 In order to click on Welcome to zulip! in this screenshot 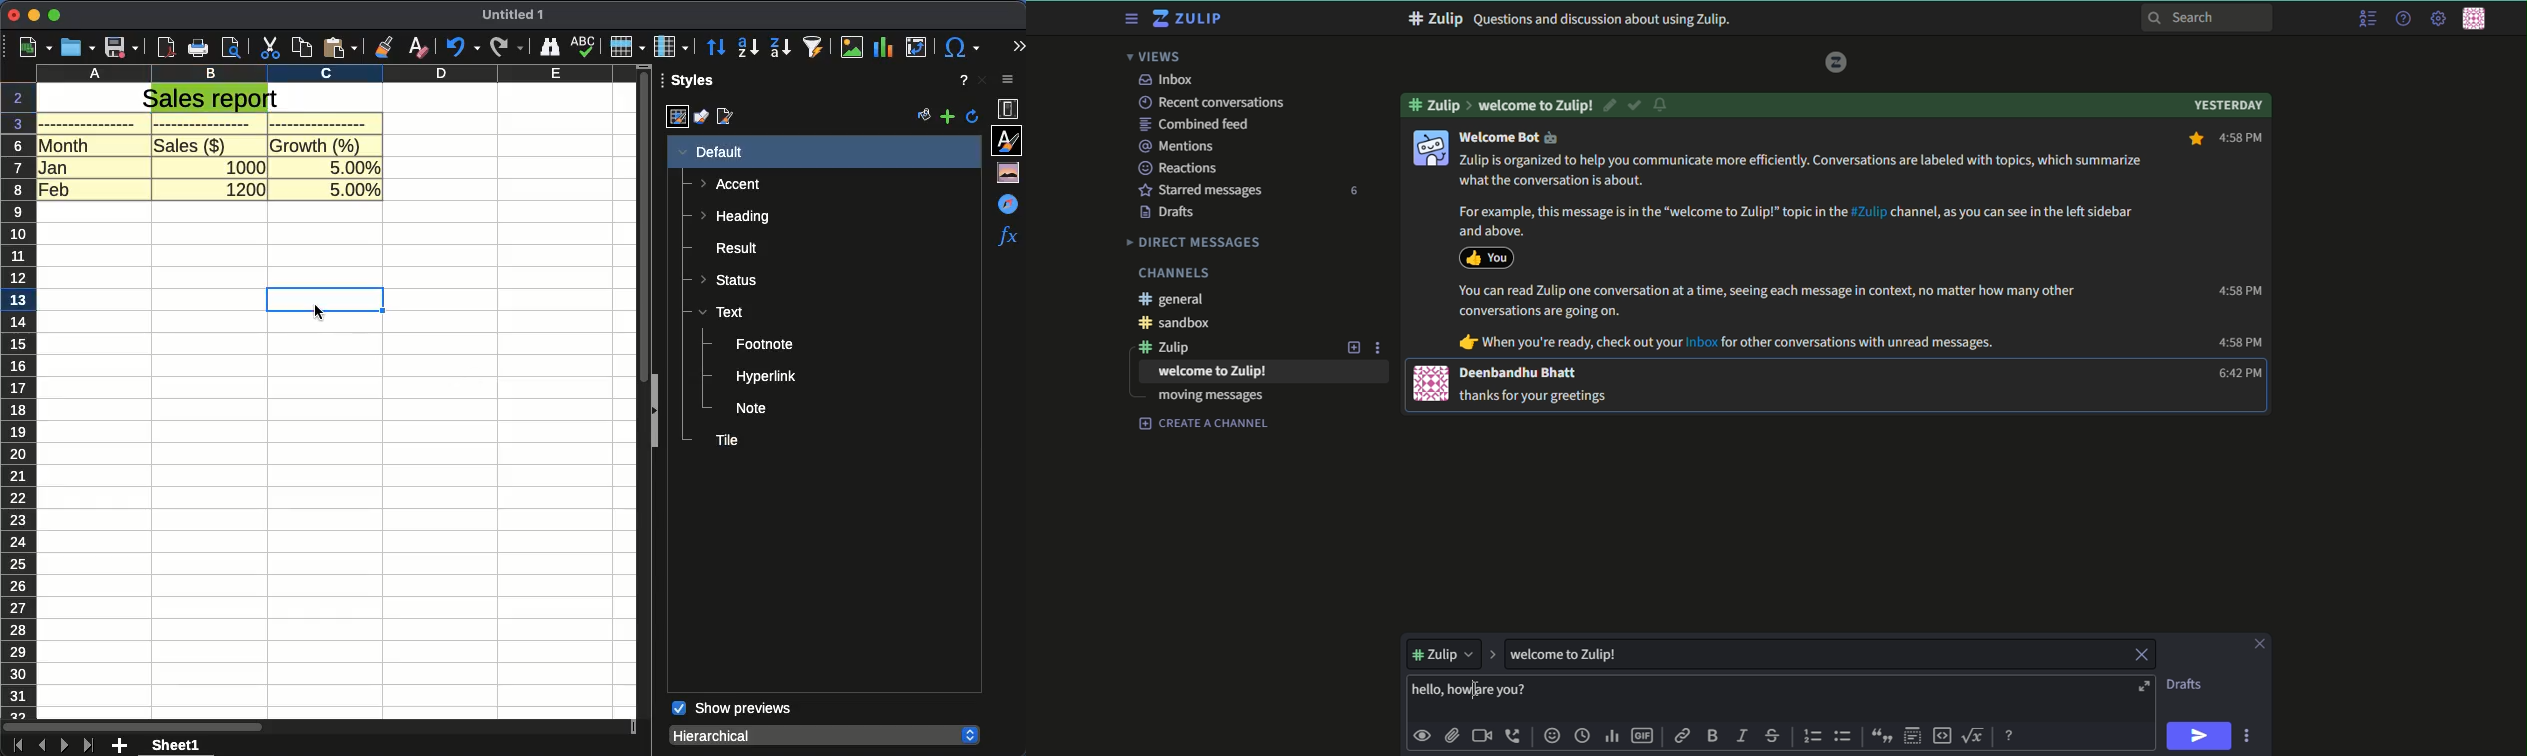, I will do `click(1536, 105)`.